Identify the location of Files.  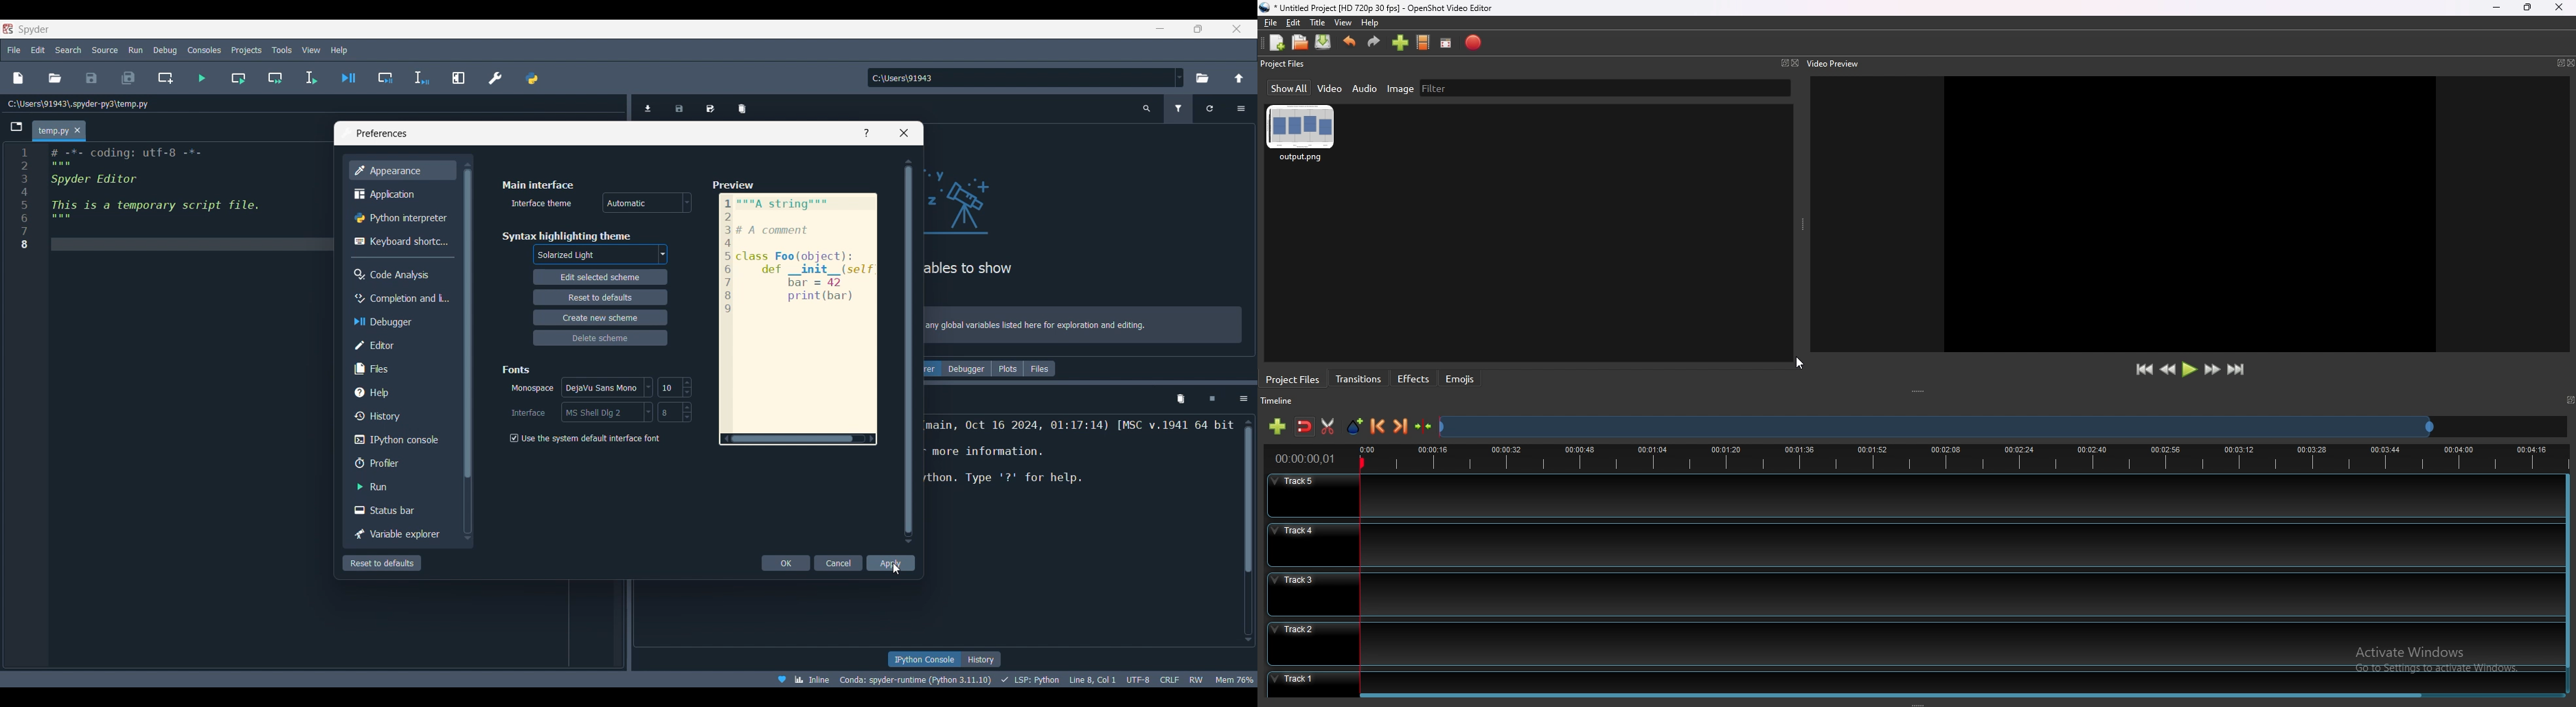
(400, 369).